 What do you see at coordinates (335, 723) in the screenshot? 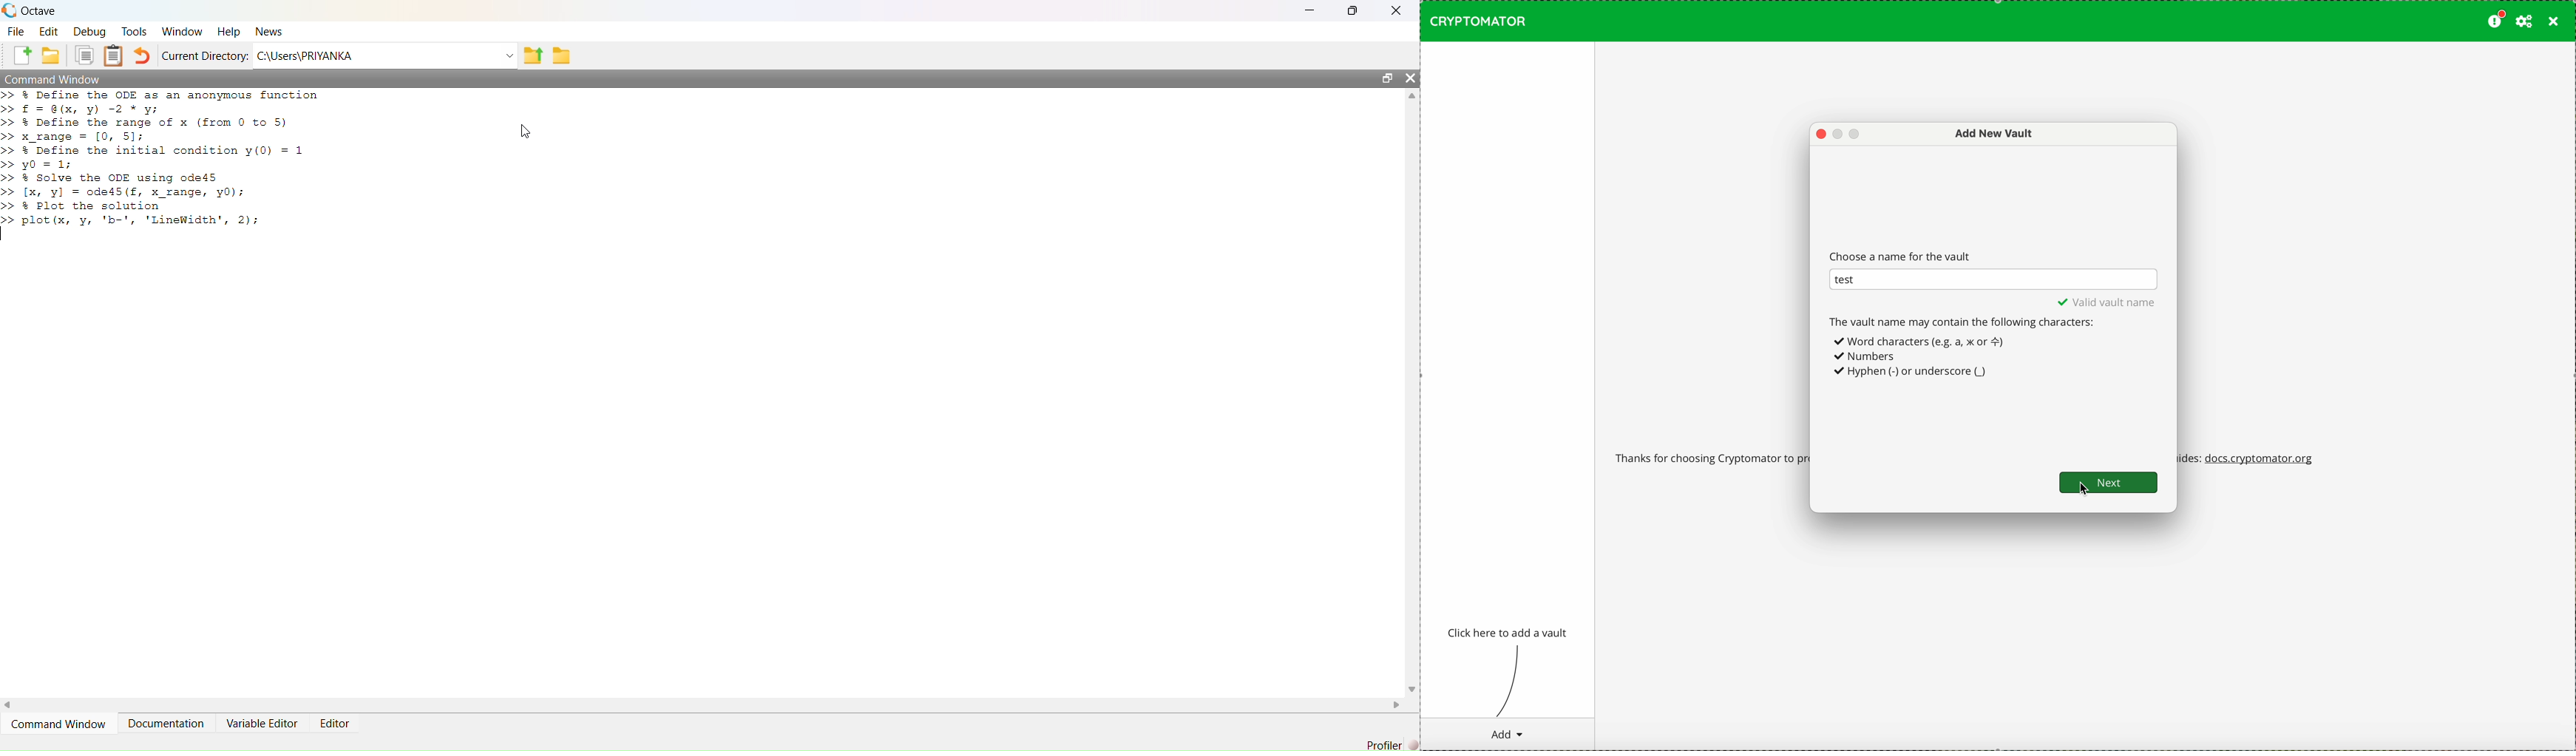
I see `Editor` at bounding box center [335, 723].